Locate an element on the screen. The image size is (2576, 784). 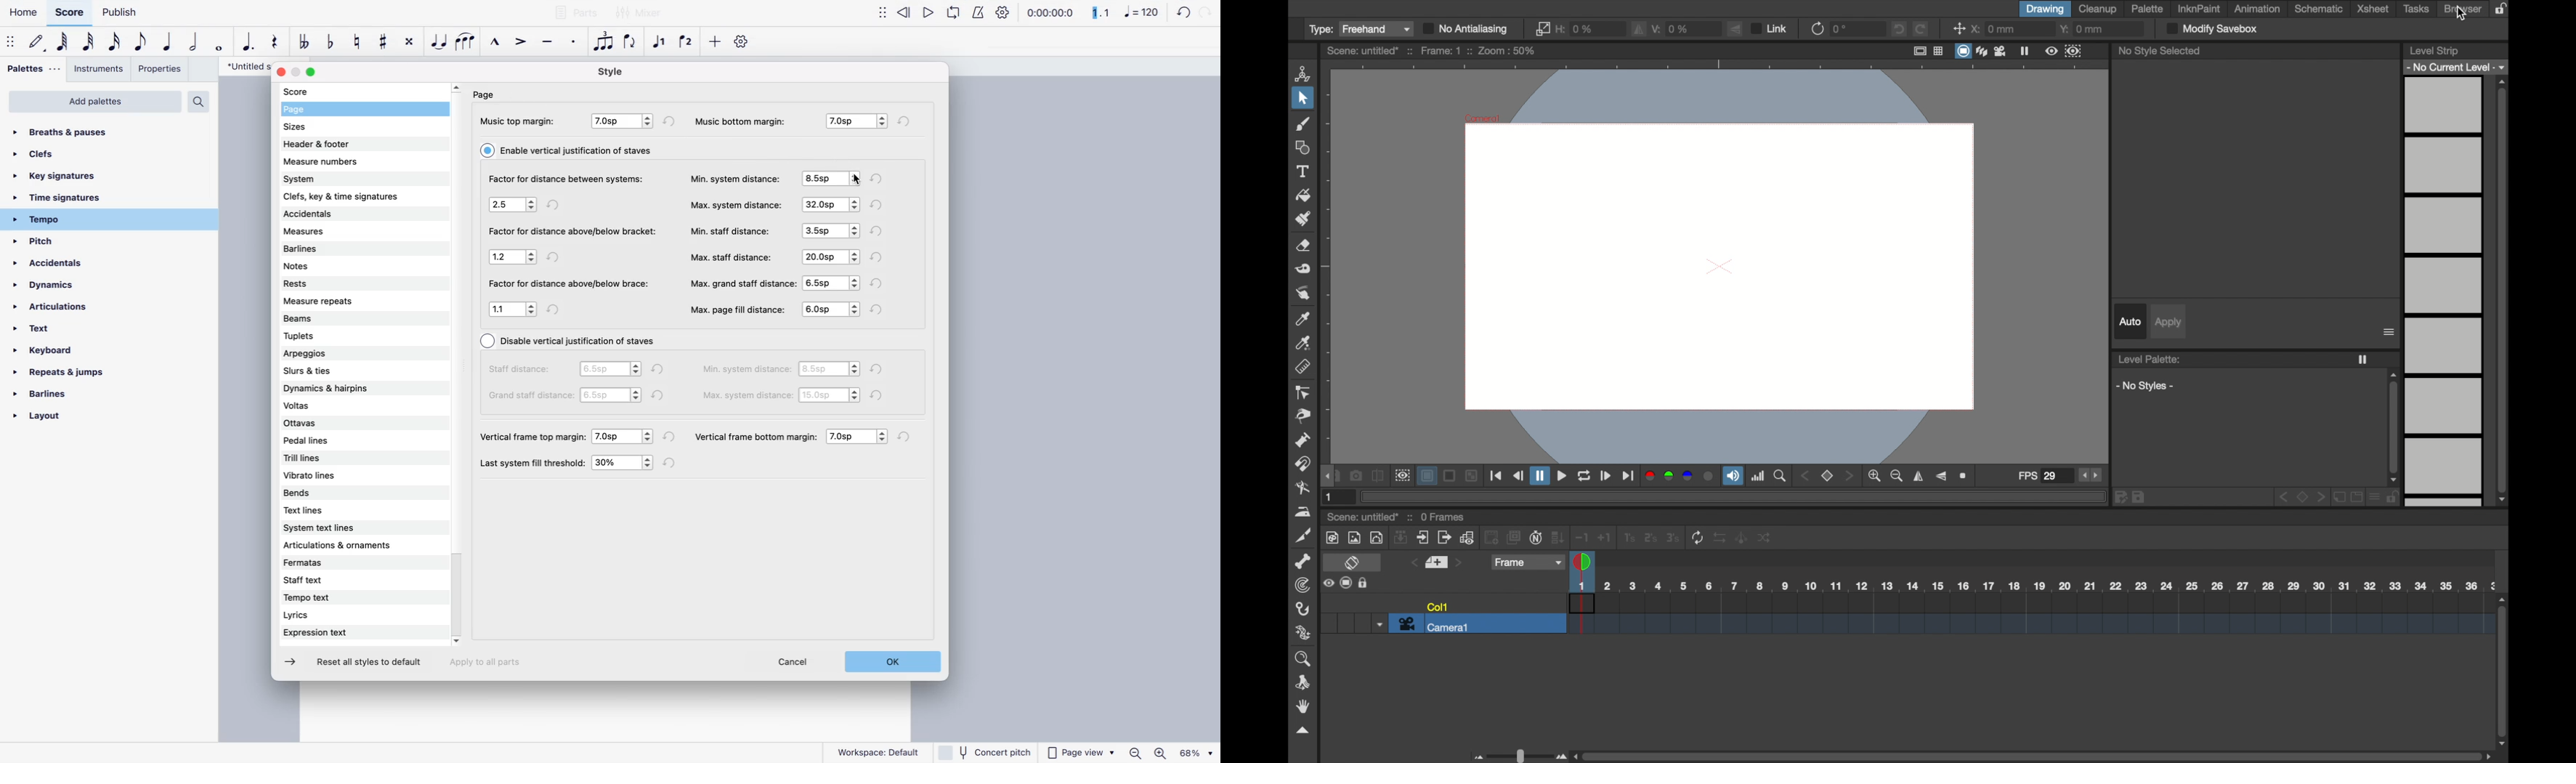
refresh is located at coordinates (671, 464).